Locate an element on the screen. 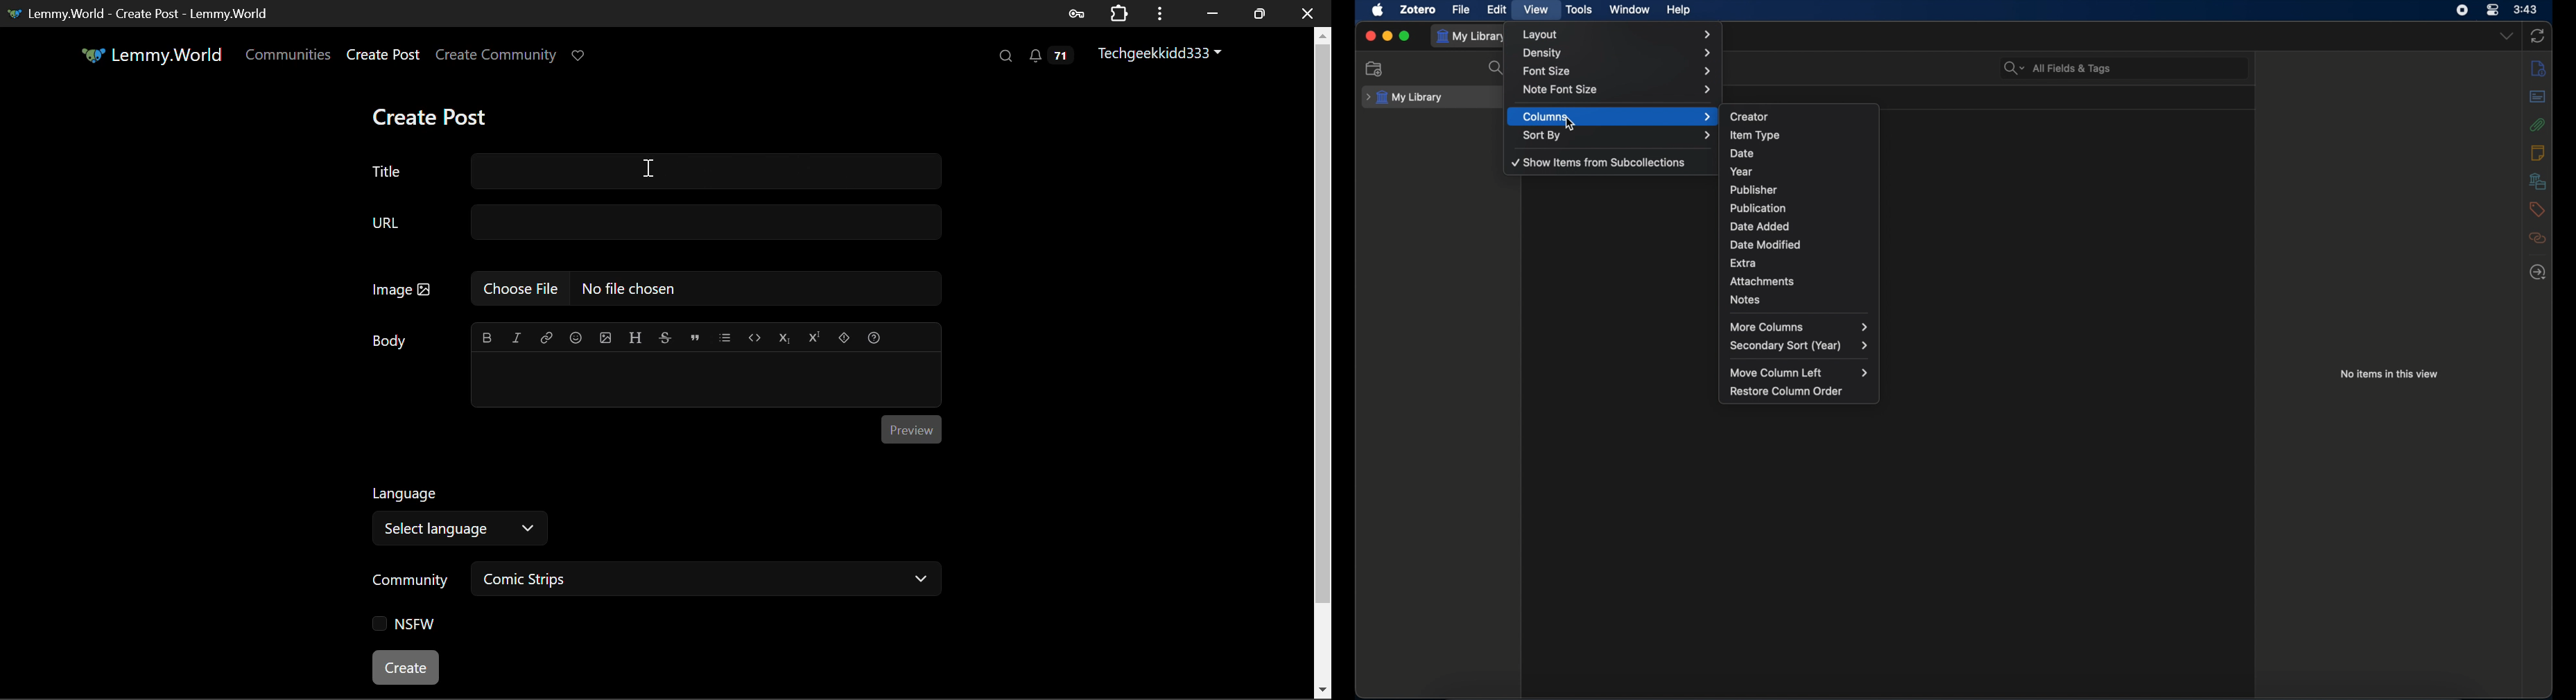 The width and height of the screenshot is (2576, 700). Select Language is located at coordinates (465, 530).